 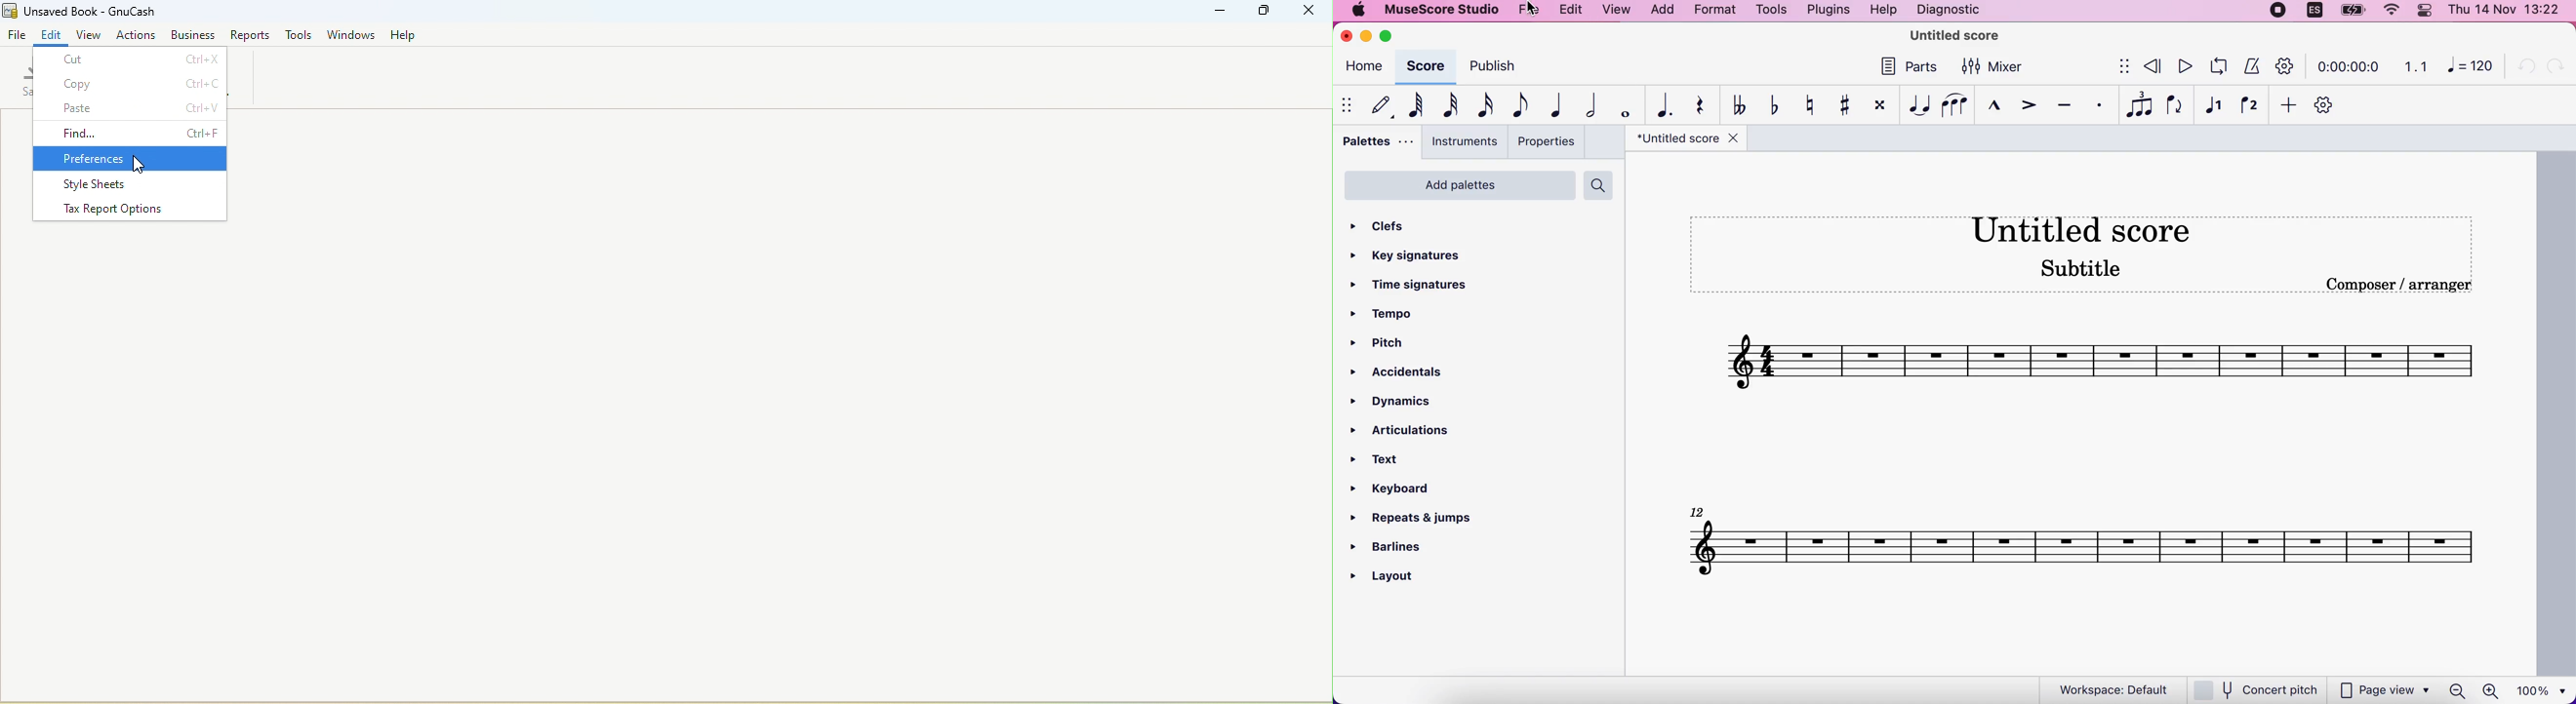 I want to click on Edit, so click(x=53, y=35).